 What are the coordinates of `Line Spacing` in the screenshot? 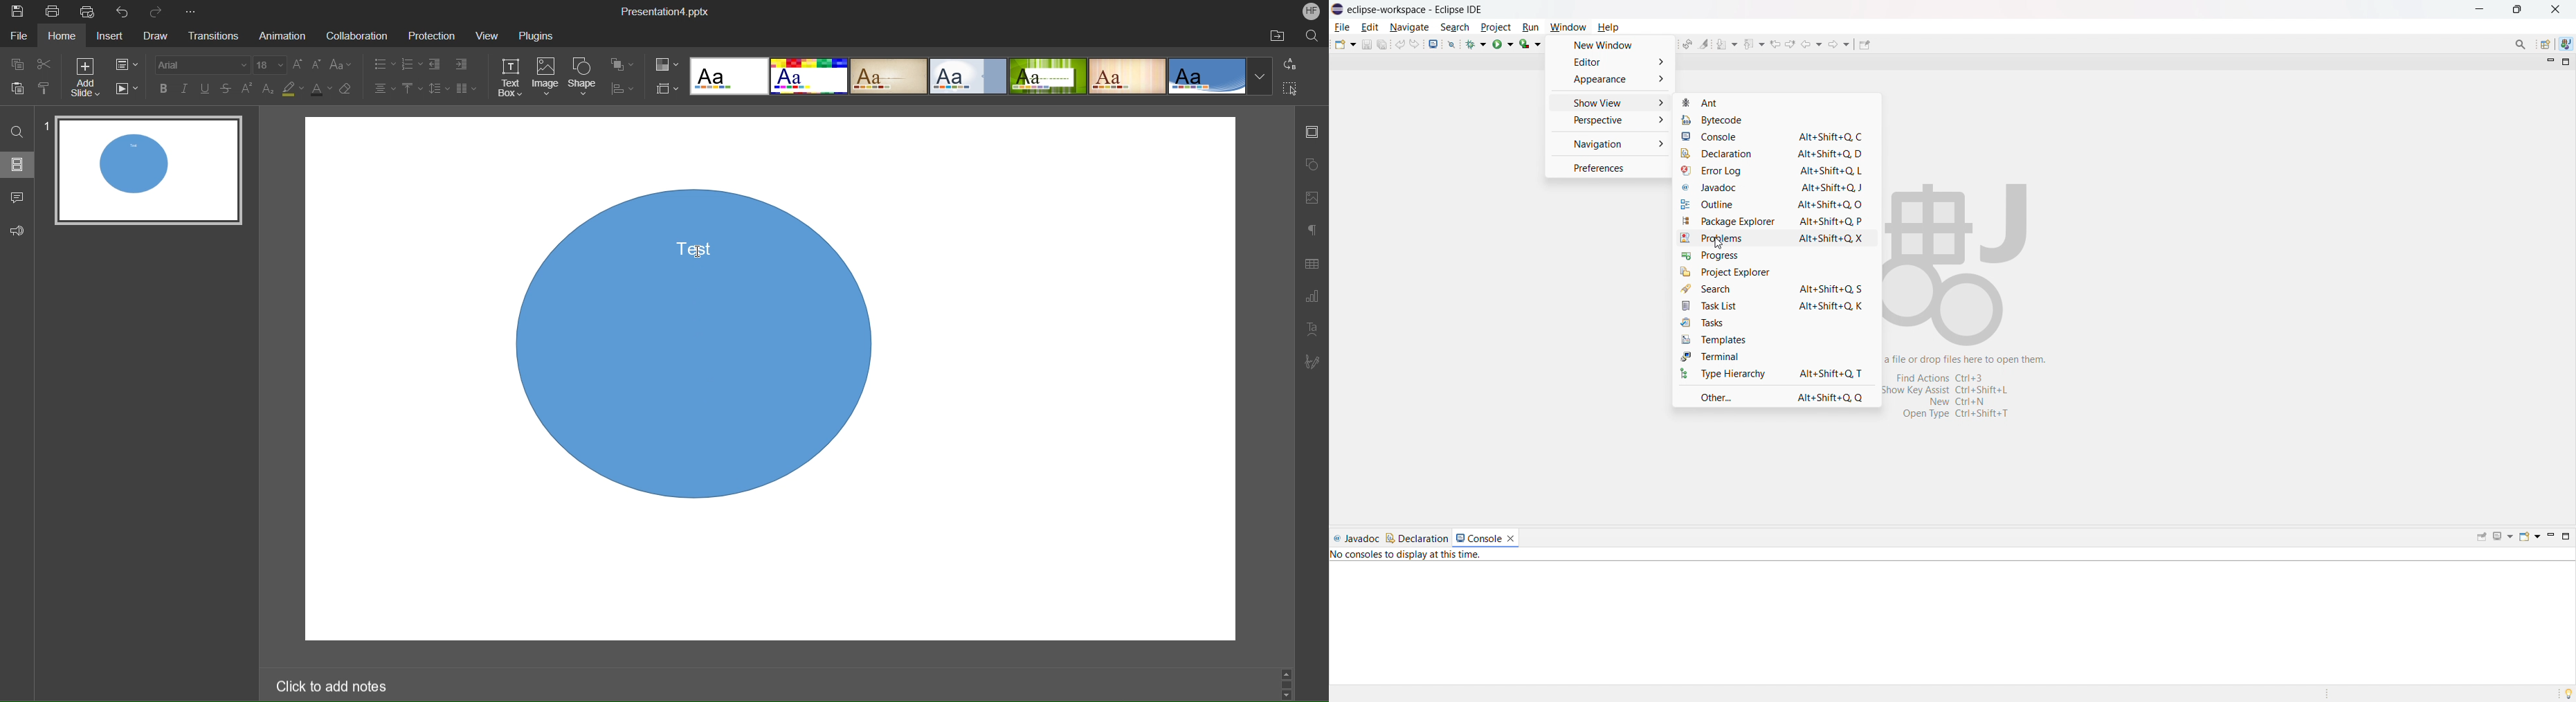 It's located at (442, 89).